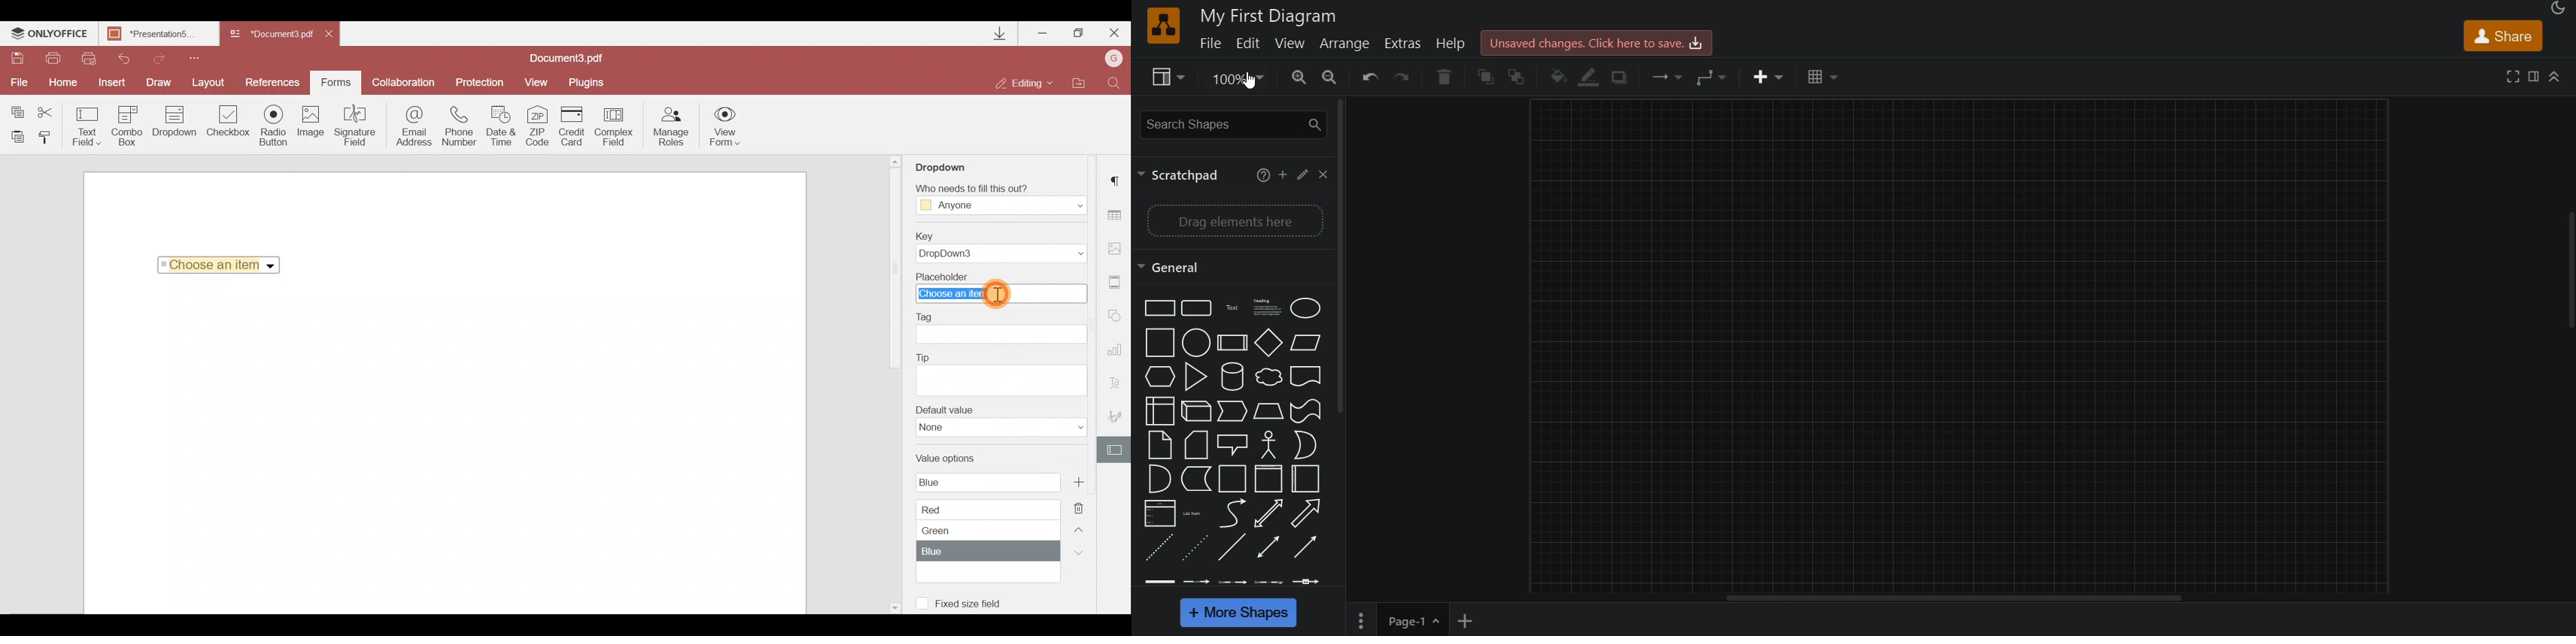  I want to click on waypoints, so click(1718, 77).